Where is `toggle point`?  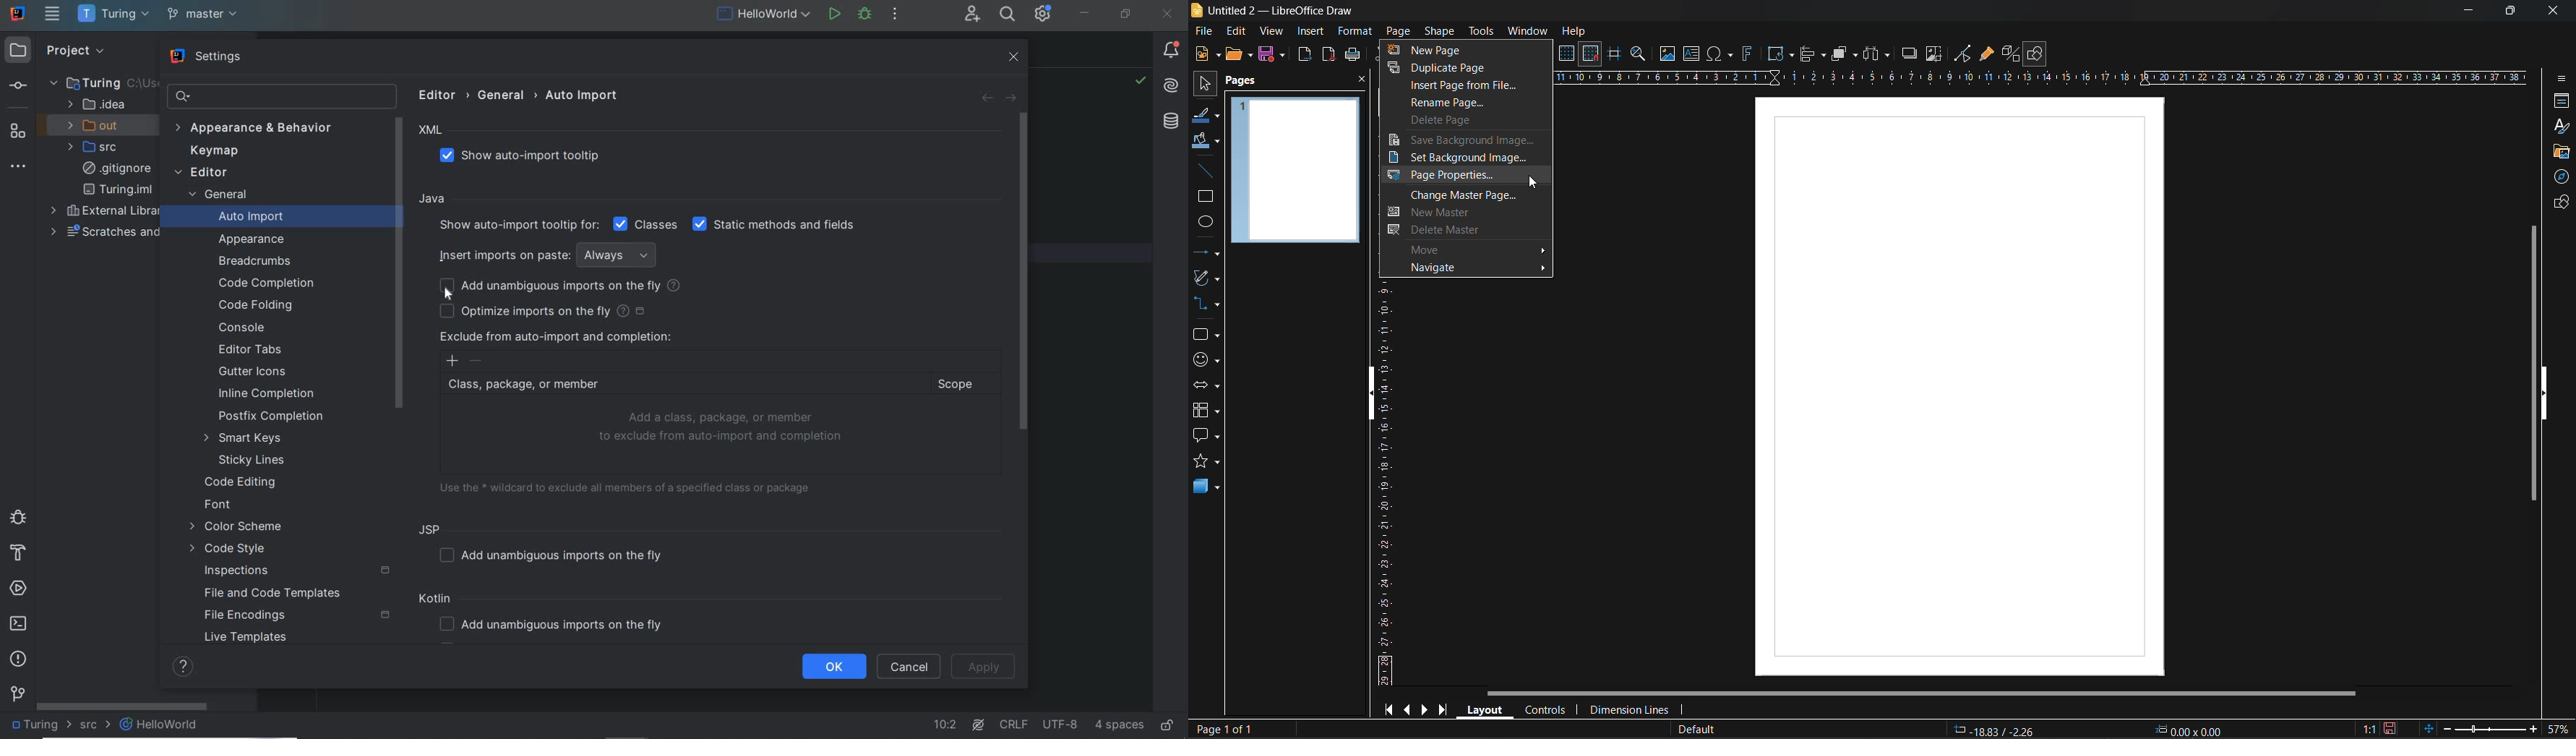 toggle point is located at coordinates (1965, 55).